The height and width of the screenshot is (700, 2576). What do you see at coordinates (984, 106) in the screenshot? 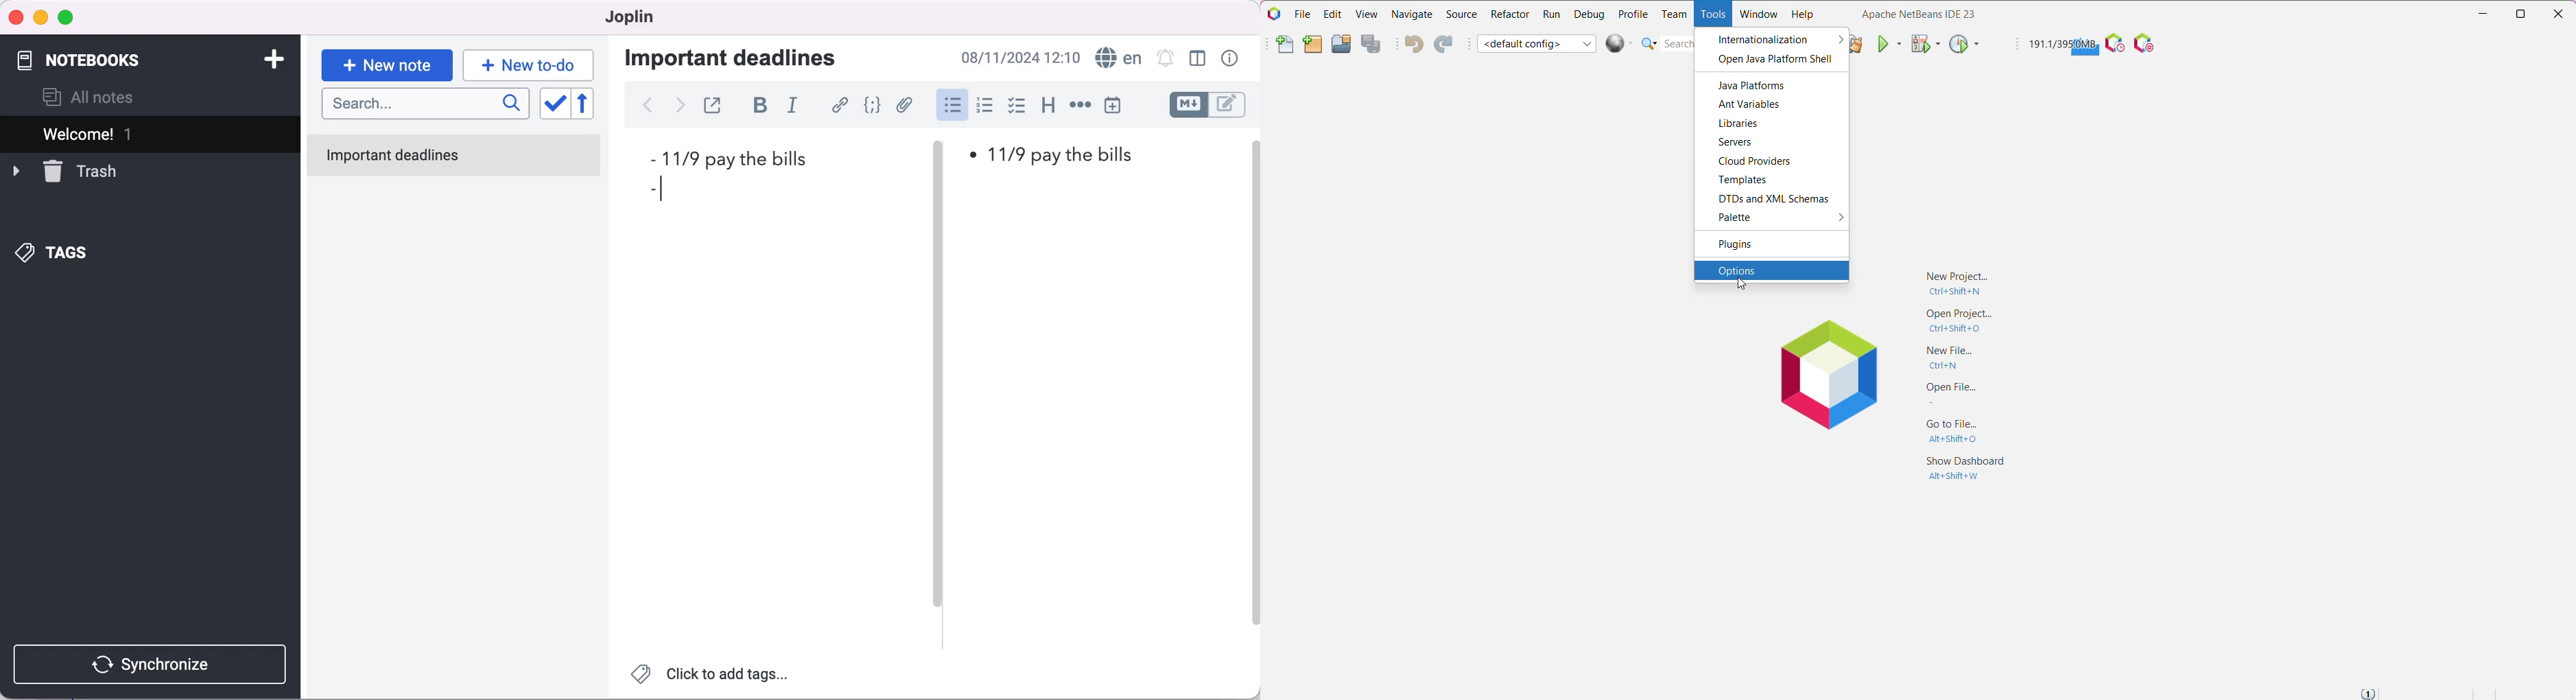
I see `numbered list` at bounding box center [984, 106].